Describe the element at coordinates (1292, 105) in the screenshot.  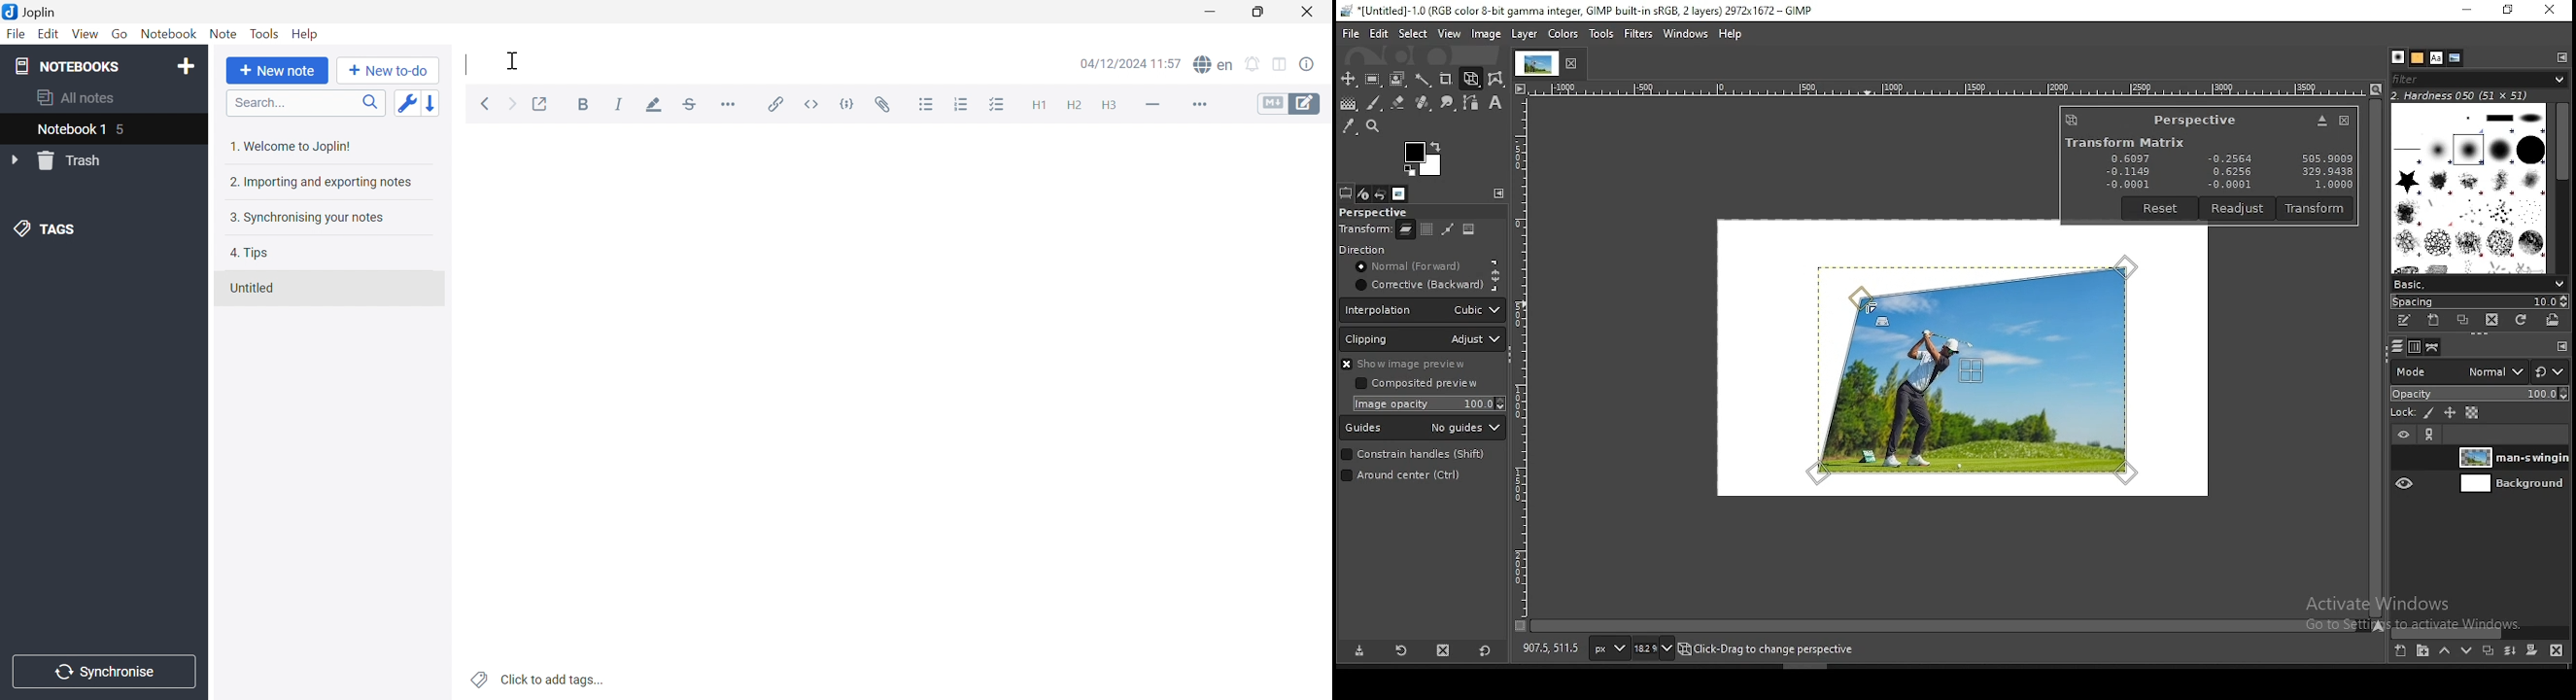
I see `Toggle editors` at that location.